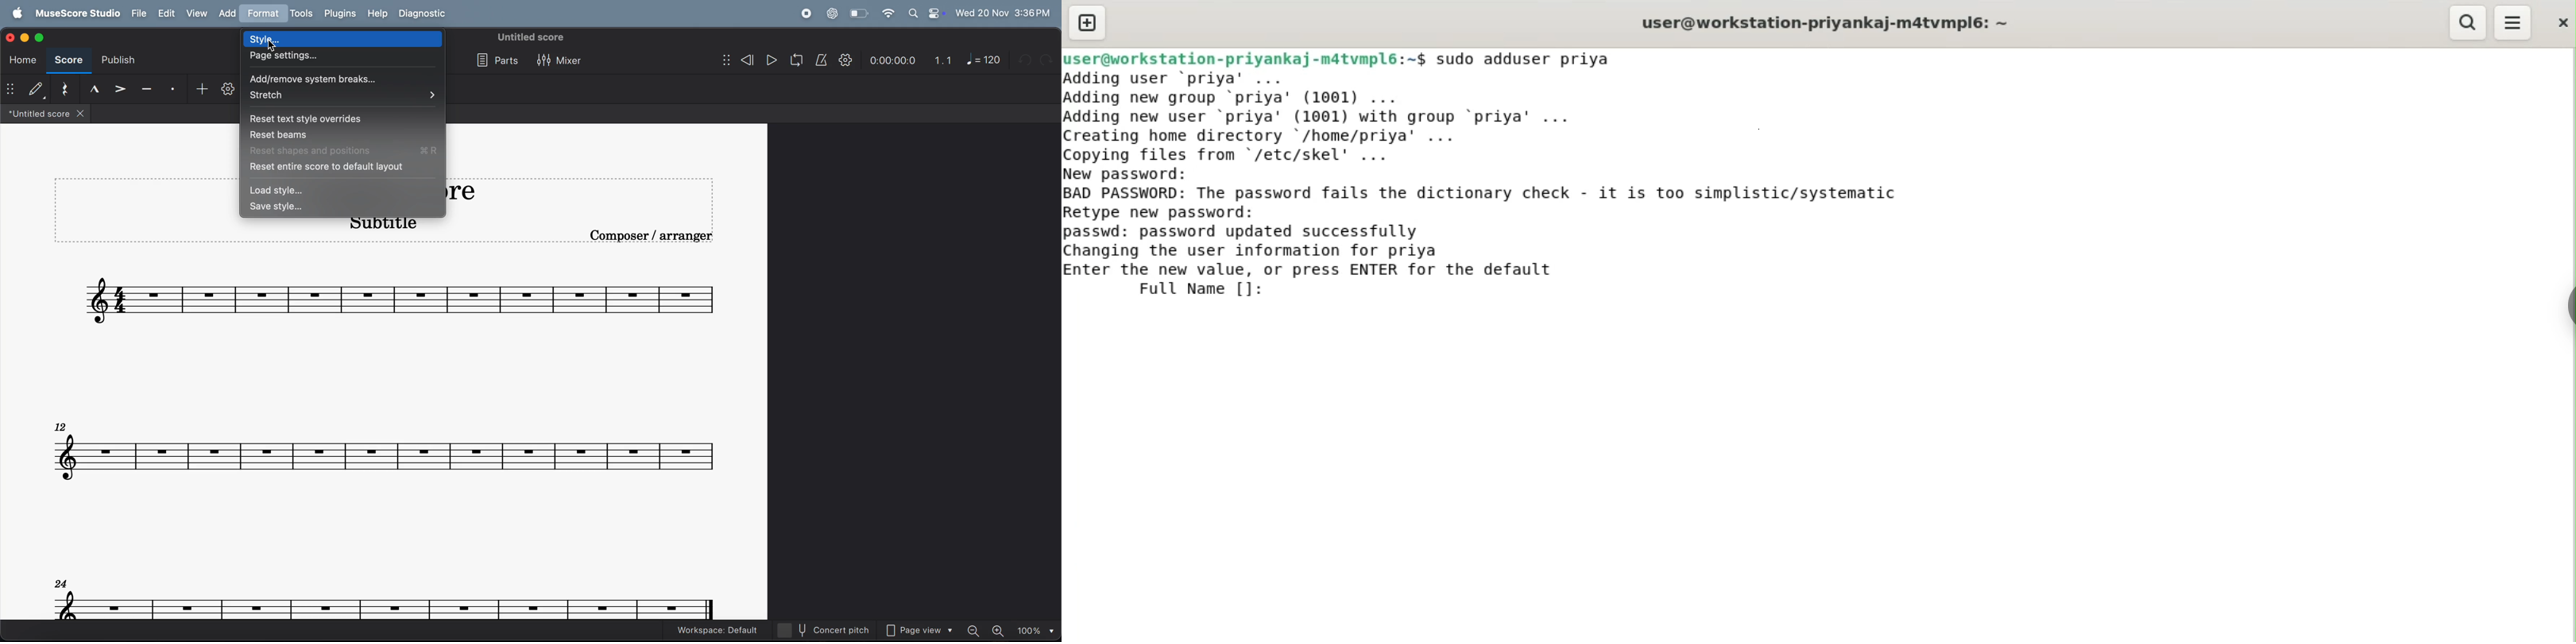 Image resolution: width=2576 pixels, height=644 pixels. What do you see at coordinates (887, 14) in the screenshot?
I see `wifi` at bounding box center [887, 14].